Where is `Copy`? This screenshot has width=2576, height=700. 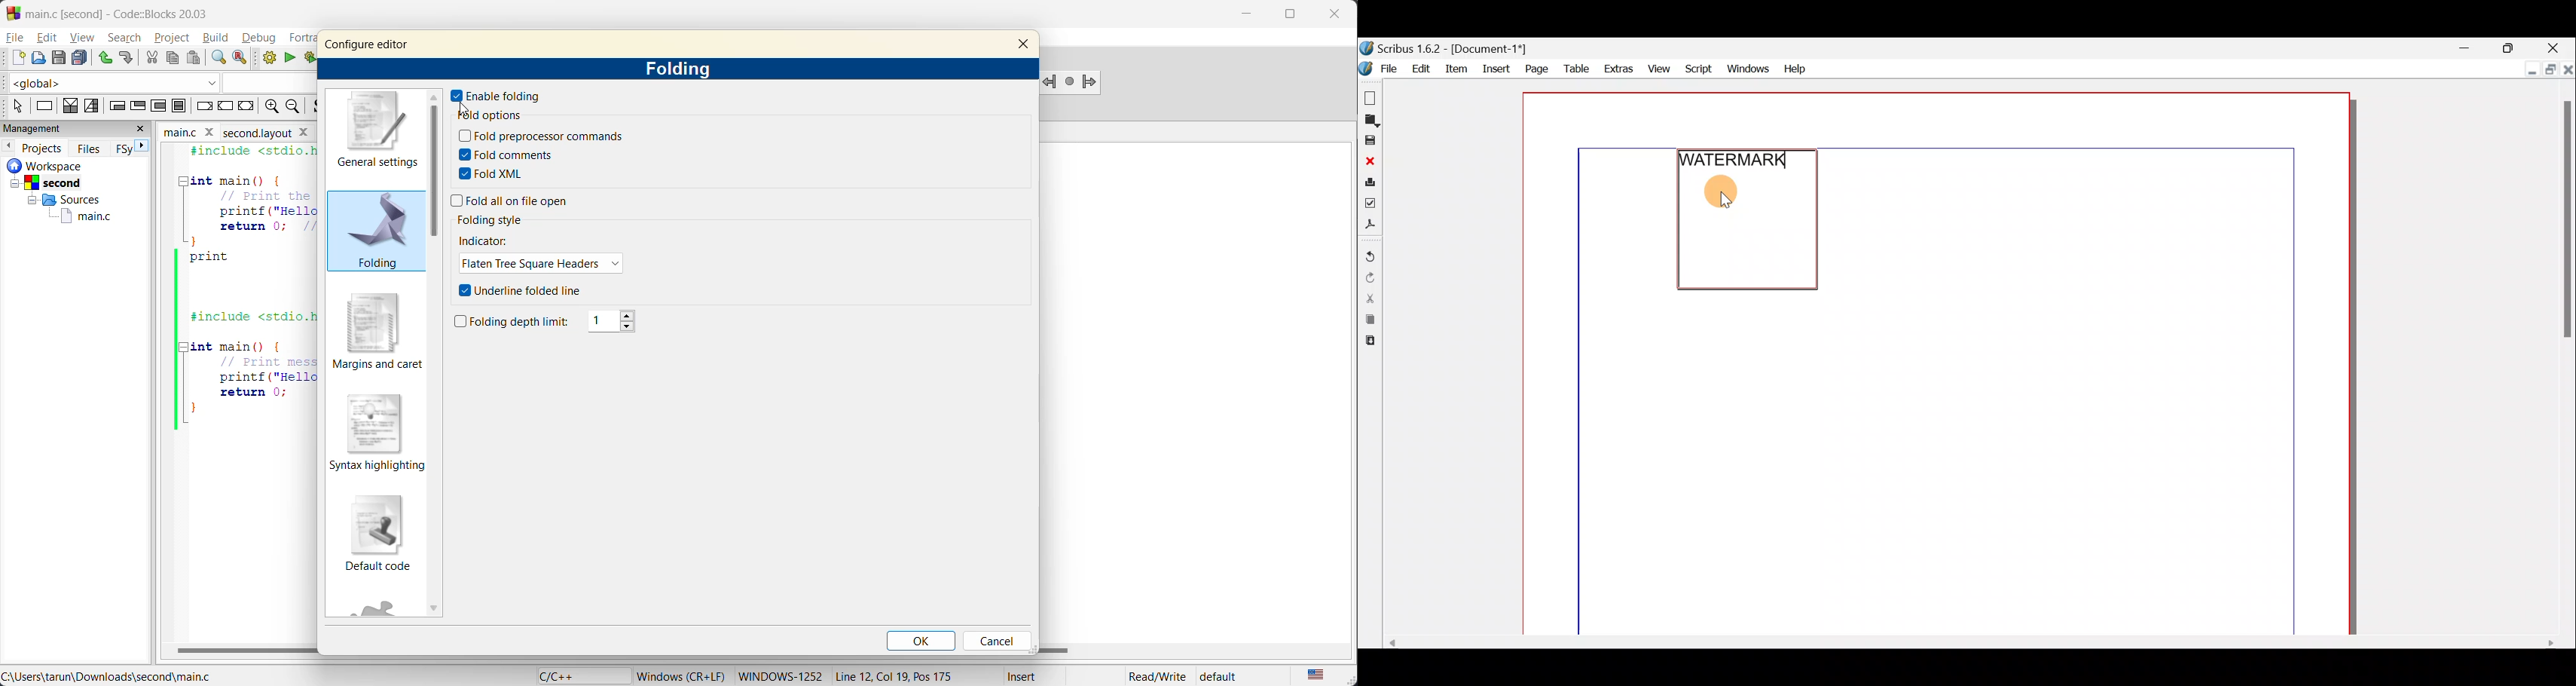
Copy is located at coordinates (1368, 321).